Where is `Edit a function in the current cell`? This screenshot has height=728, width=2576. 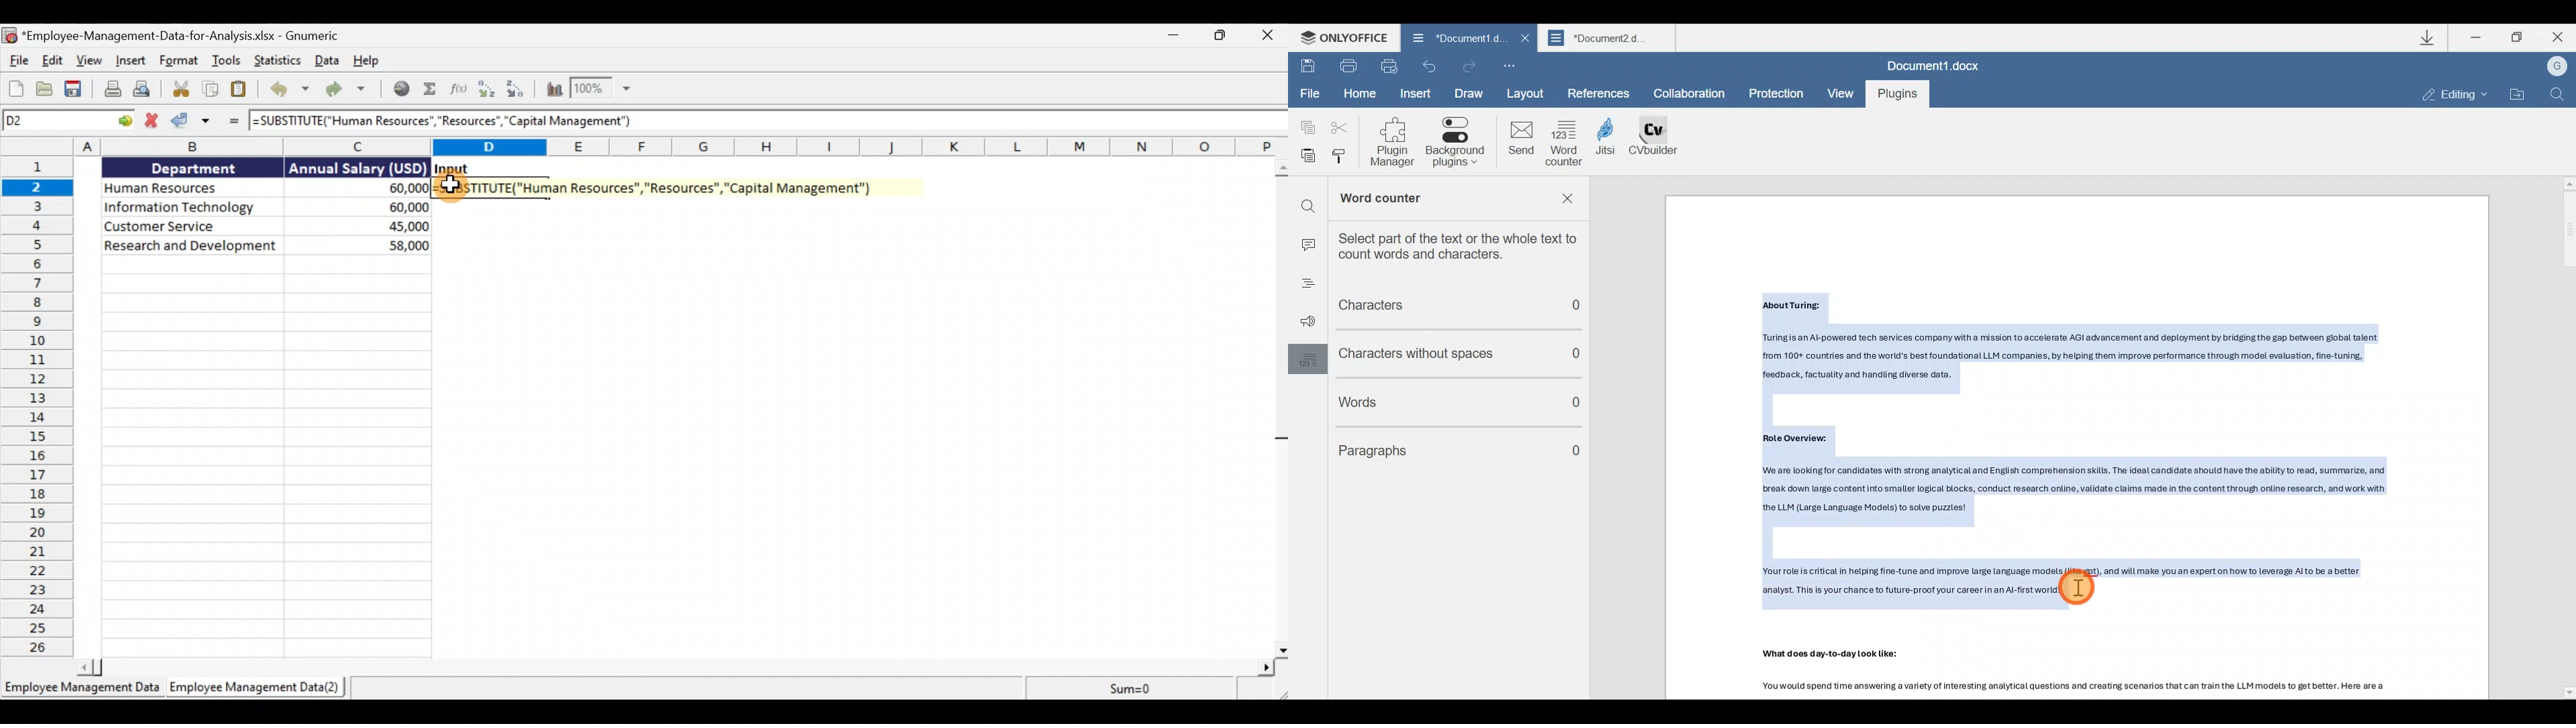
Edit a function in the current cell is located at coordinates (458, 90).